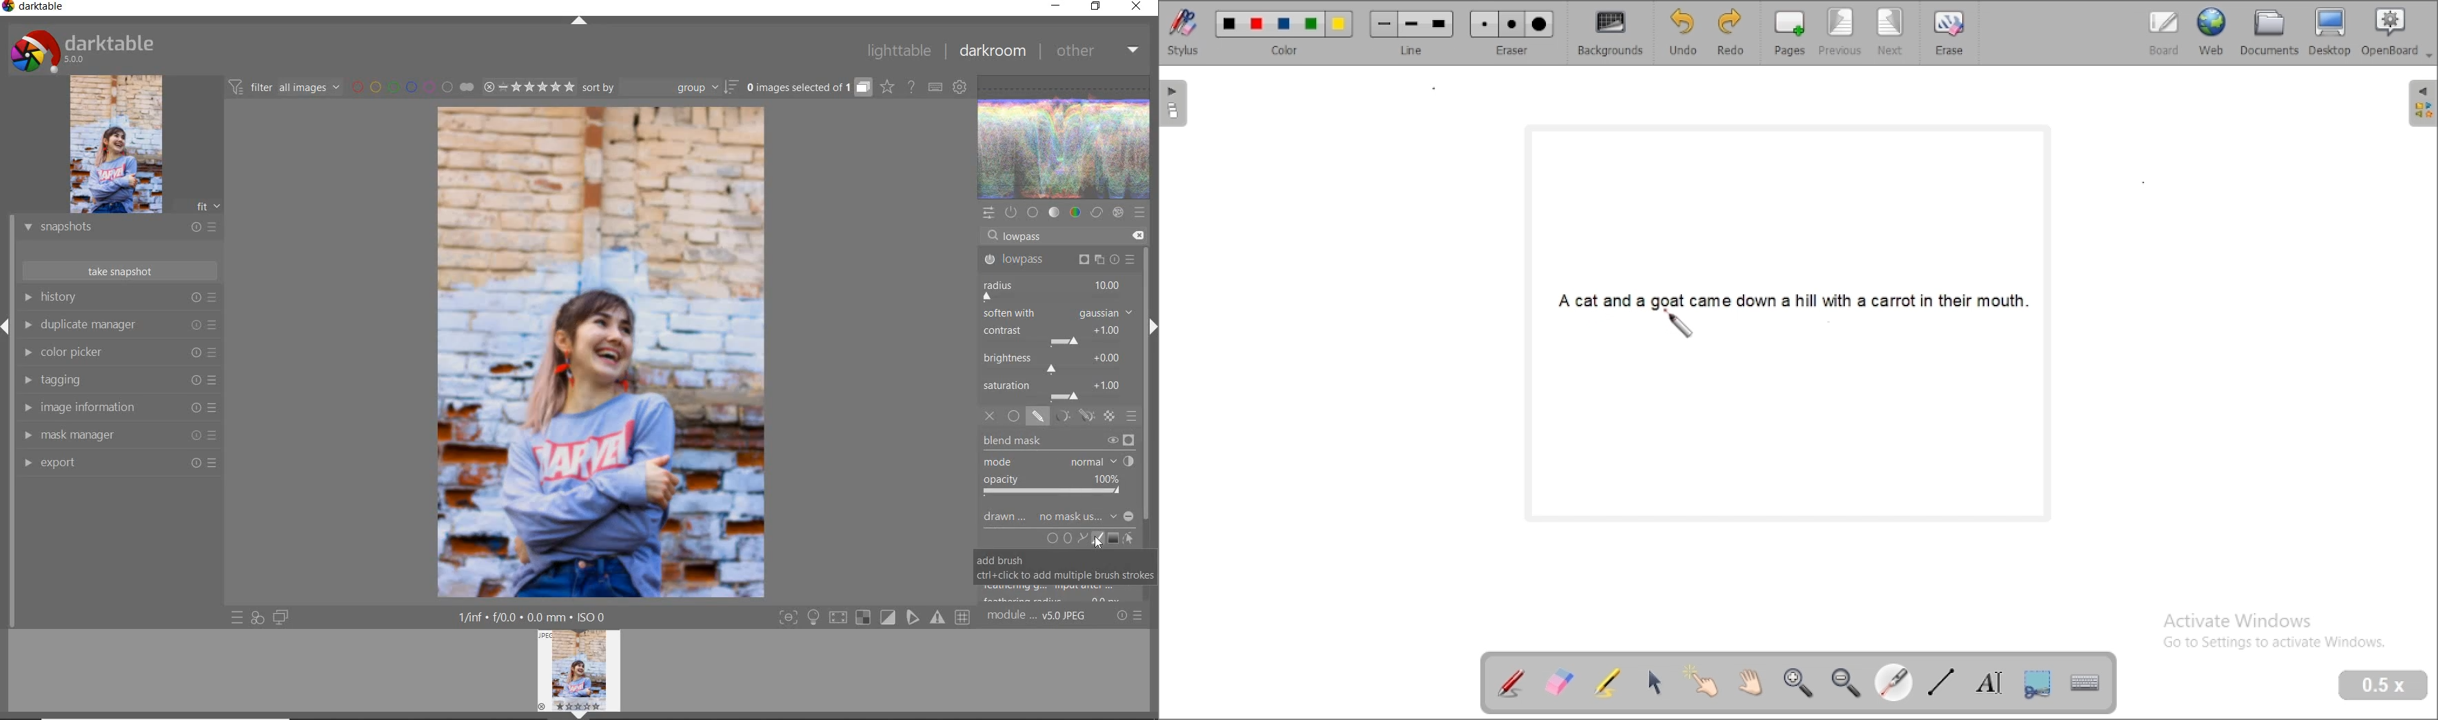  Describe the element at coordinates (934, 86) in the screenshot. I see `set keyboard shortcuts` at that location.